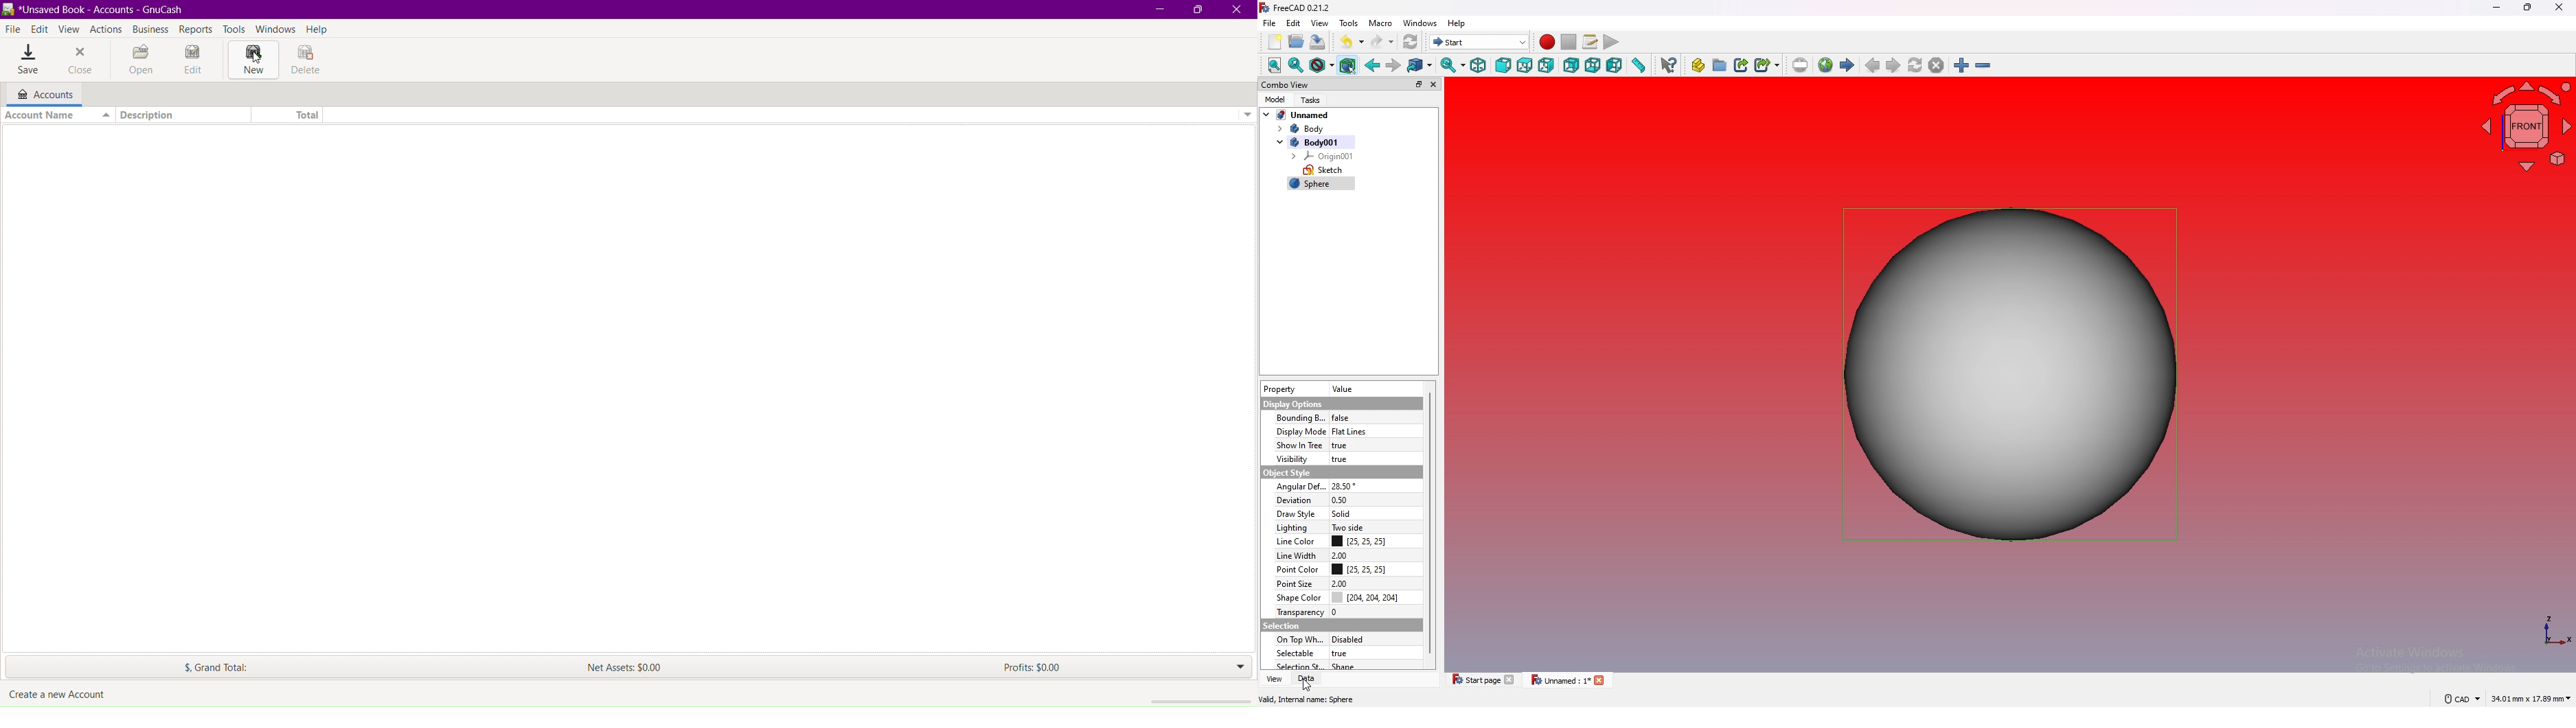  I want to click on selection filter, so click(1347, 66).